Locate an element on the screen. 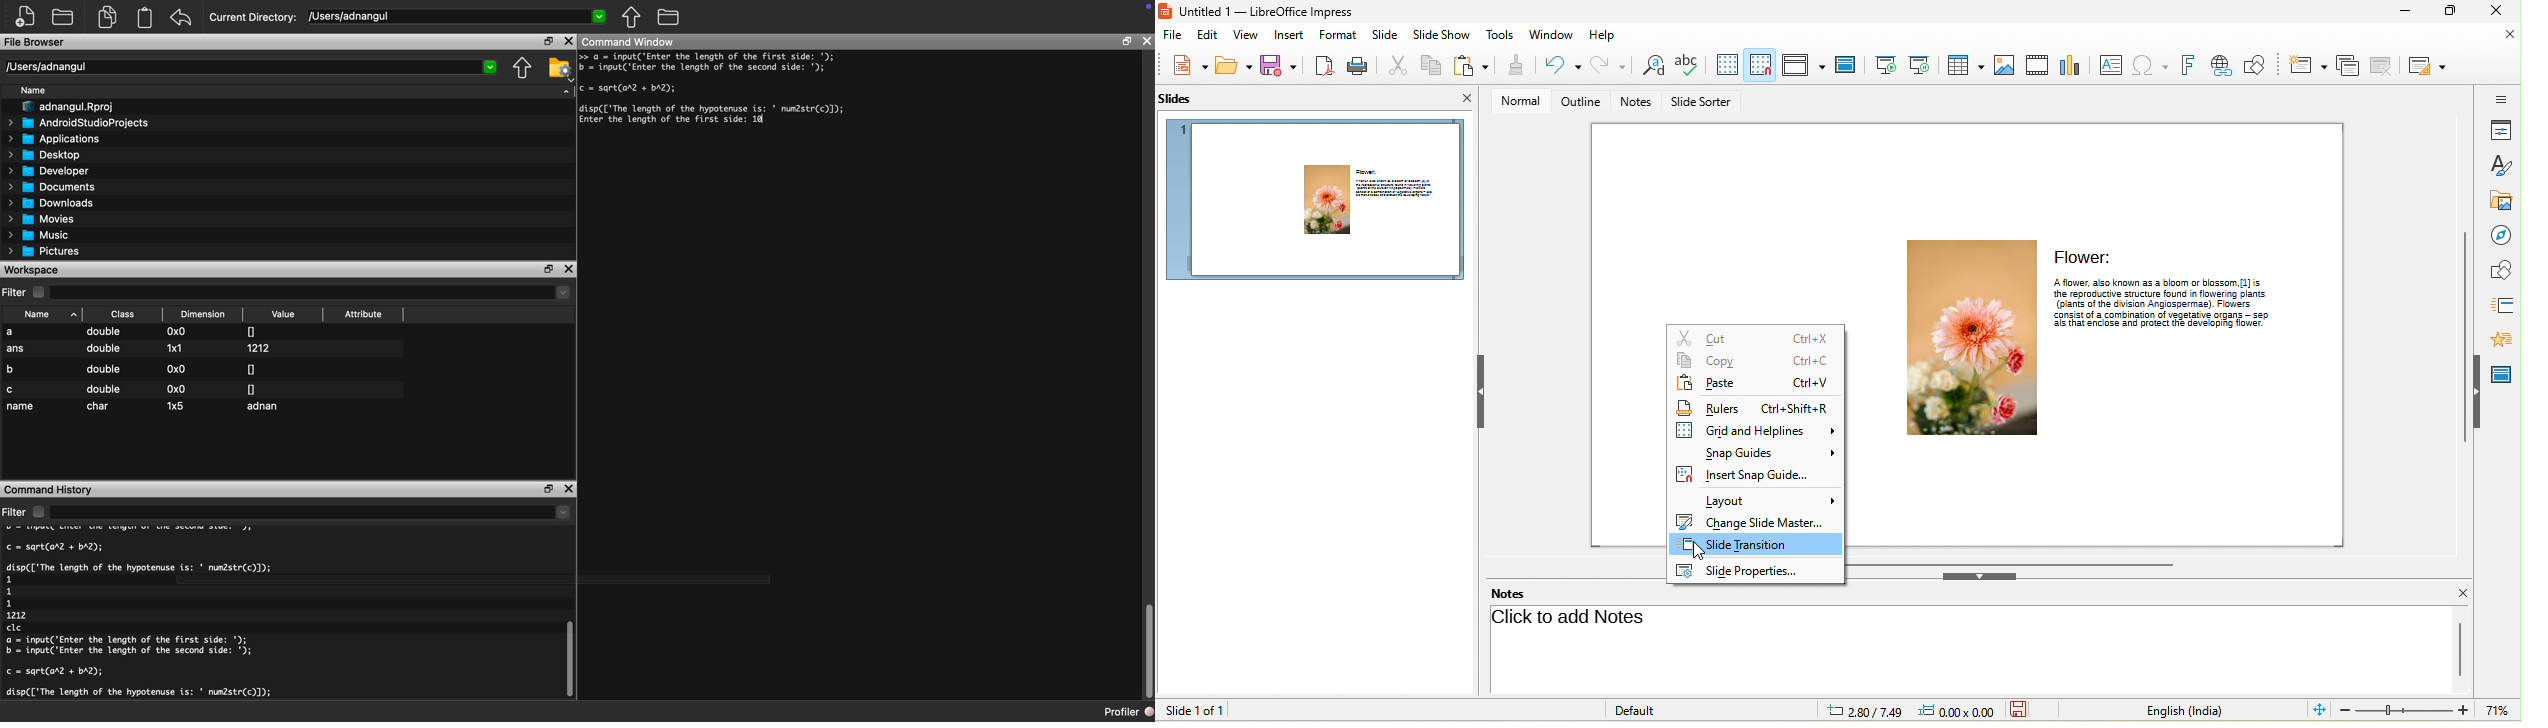 The height and width of the screenshot is (728, 2548). current zoom is located at coordinates (2502, 711).